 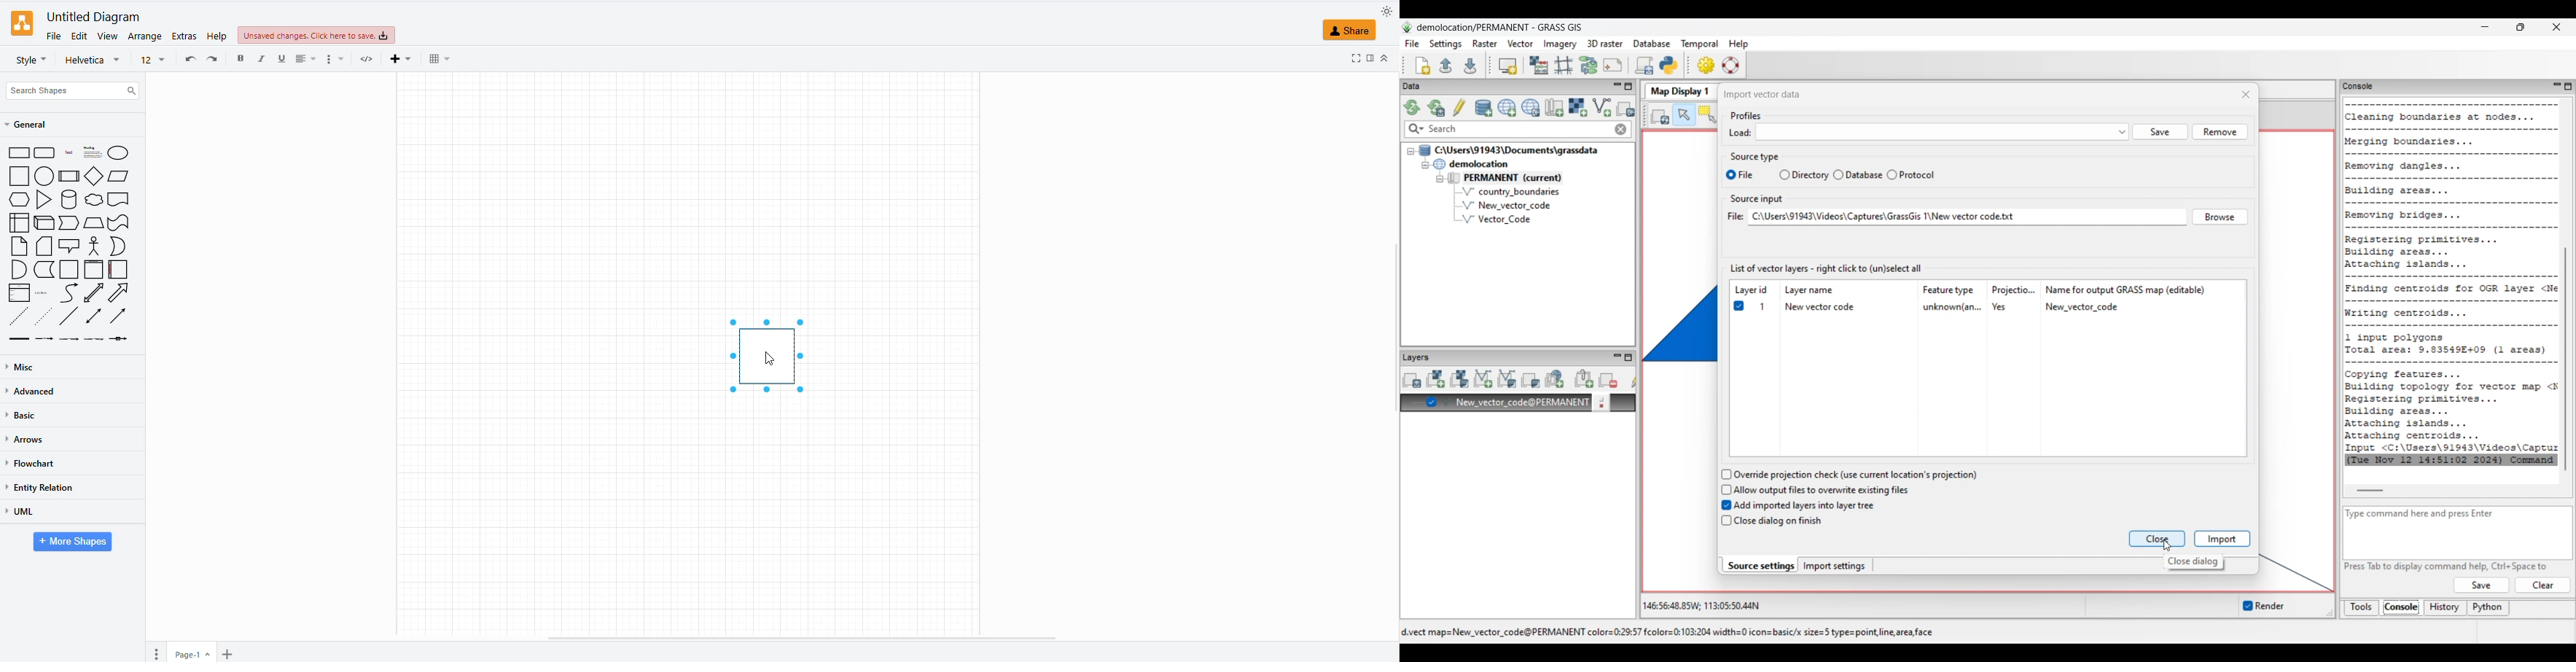 What do you see at coordinates (93, 224) in the screenshot?
I see `trapezoid` at bounding box center [93, 224].